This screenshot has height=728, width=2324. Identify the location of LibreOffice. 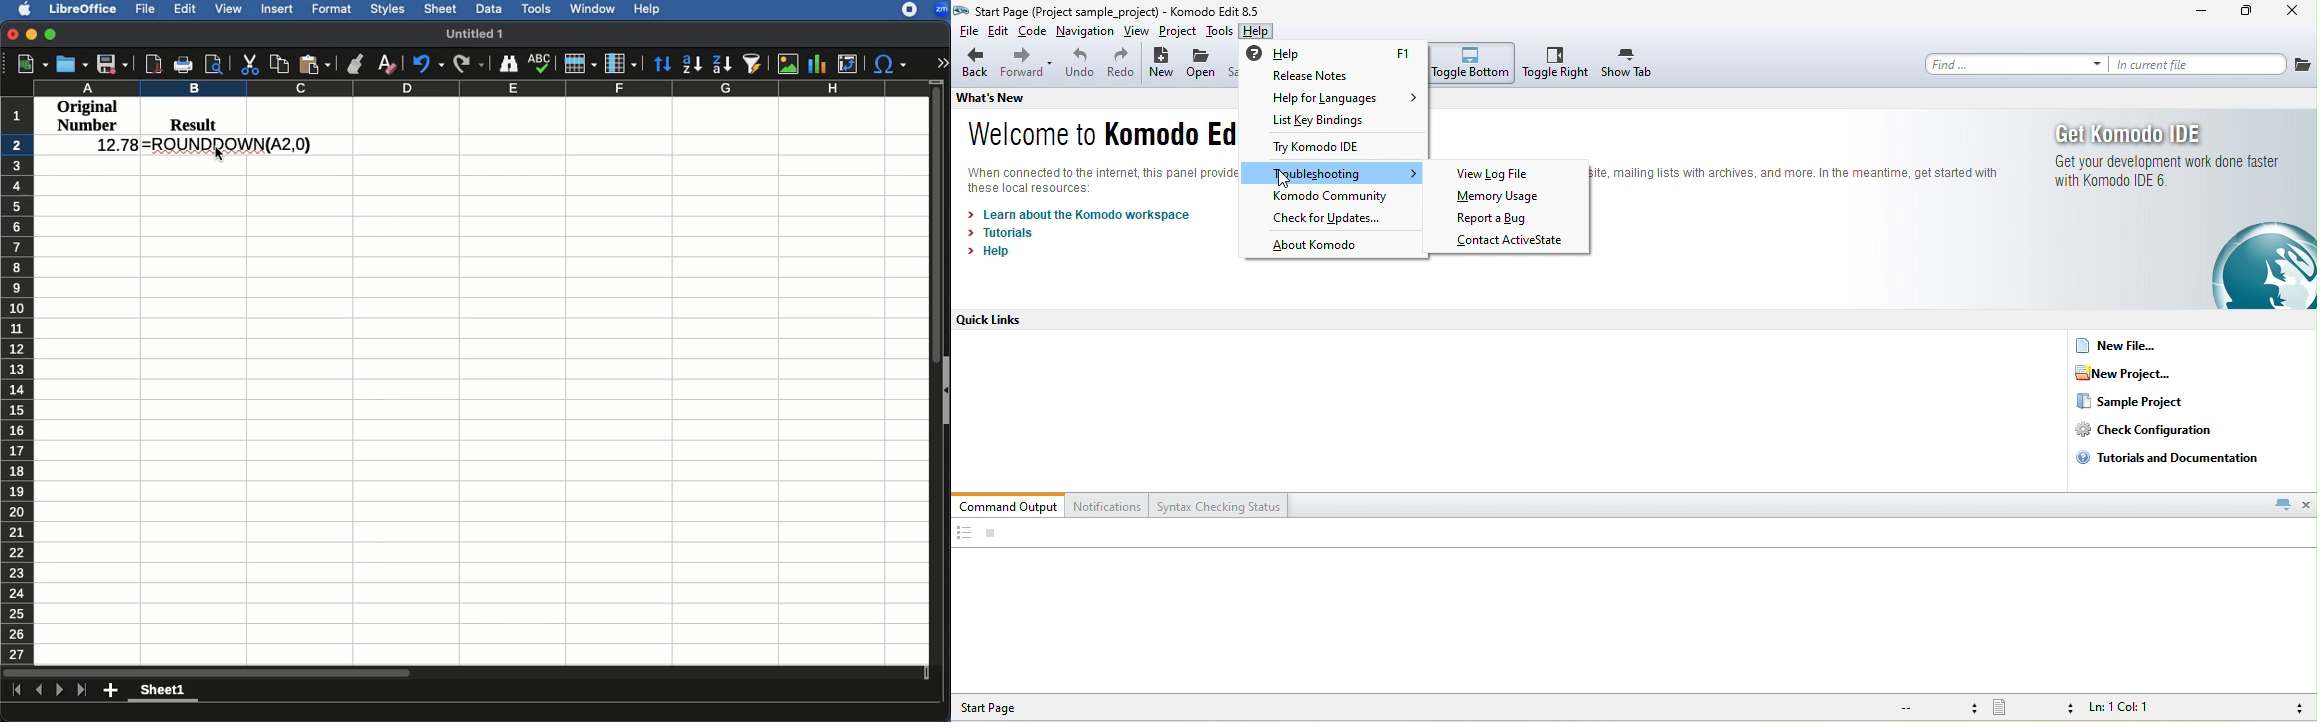
(84, 9).